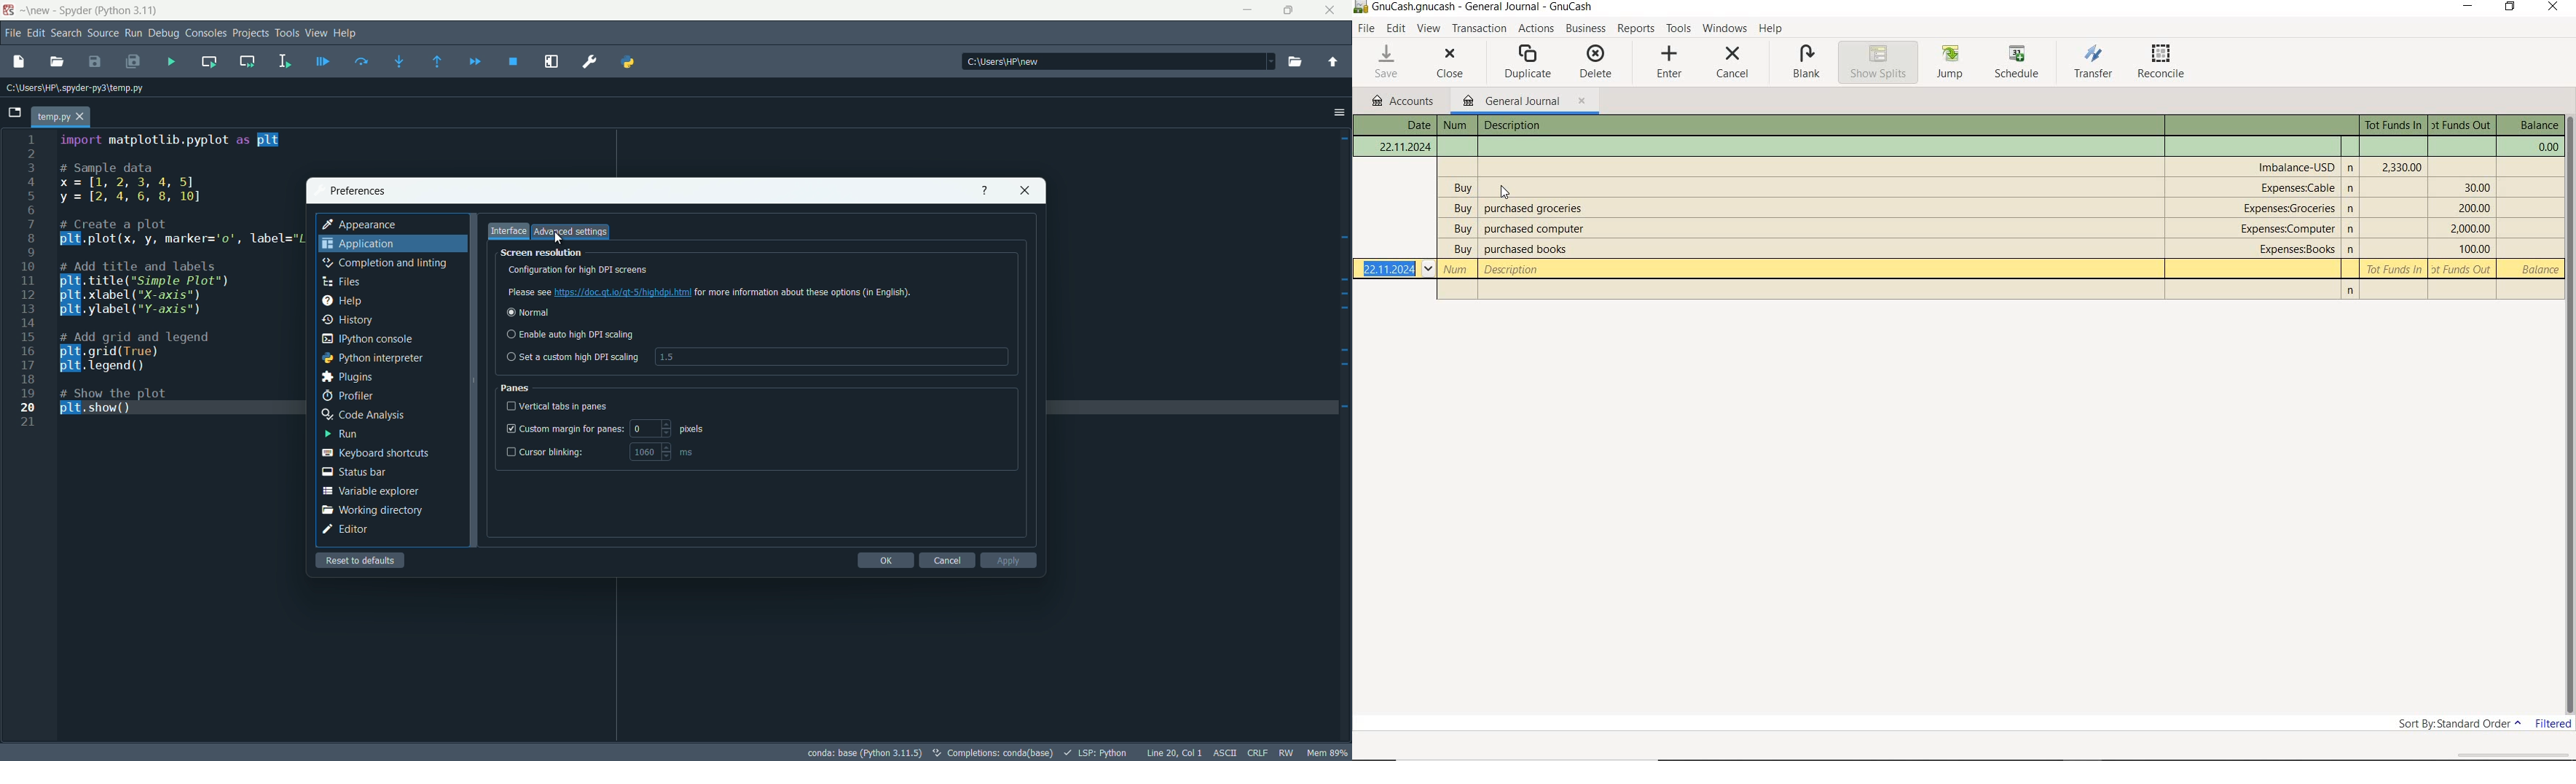 The image size is (2576, 784). I want to click on maximize current pane, so click(551, 61).